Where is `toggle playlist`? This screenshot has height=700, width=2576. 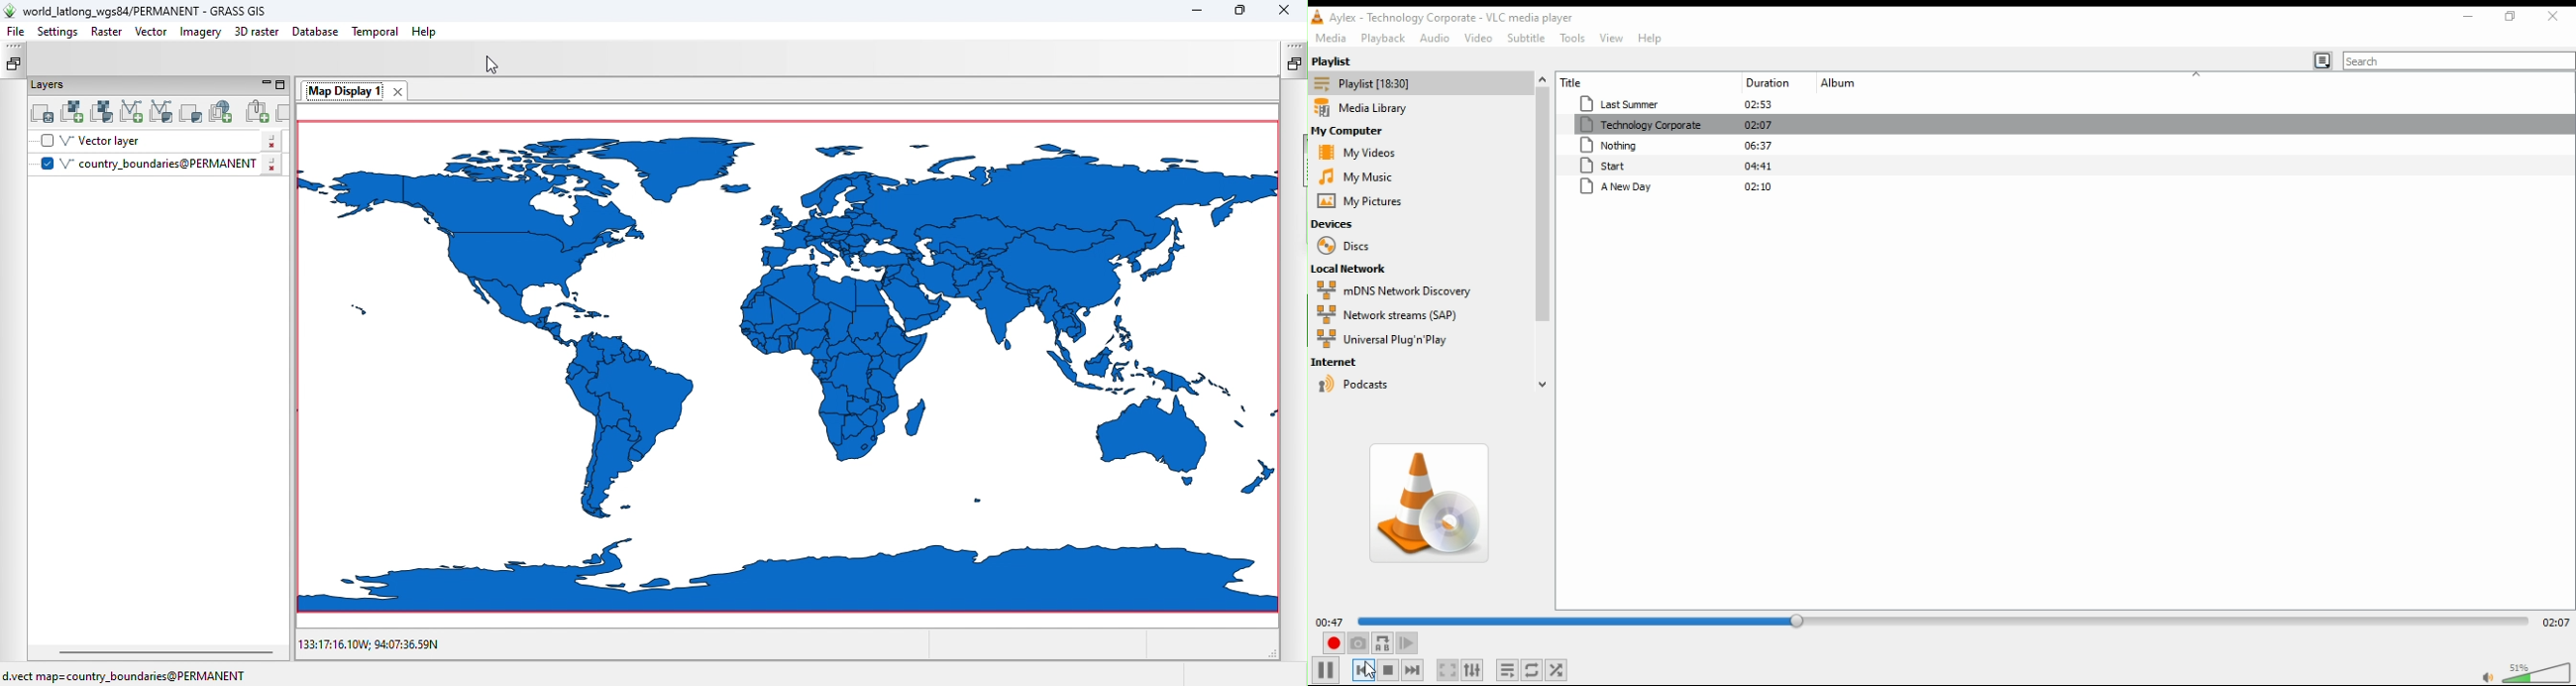 toggle playlist is located at coordinates (1508, 670).